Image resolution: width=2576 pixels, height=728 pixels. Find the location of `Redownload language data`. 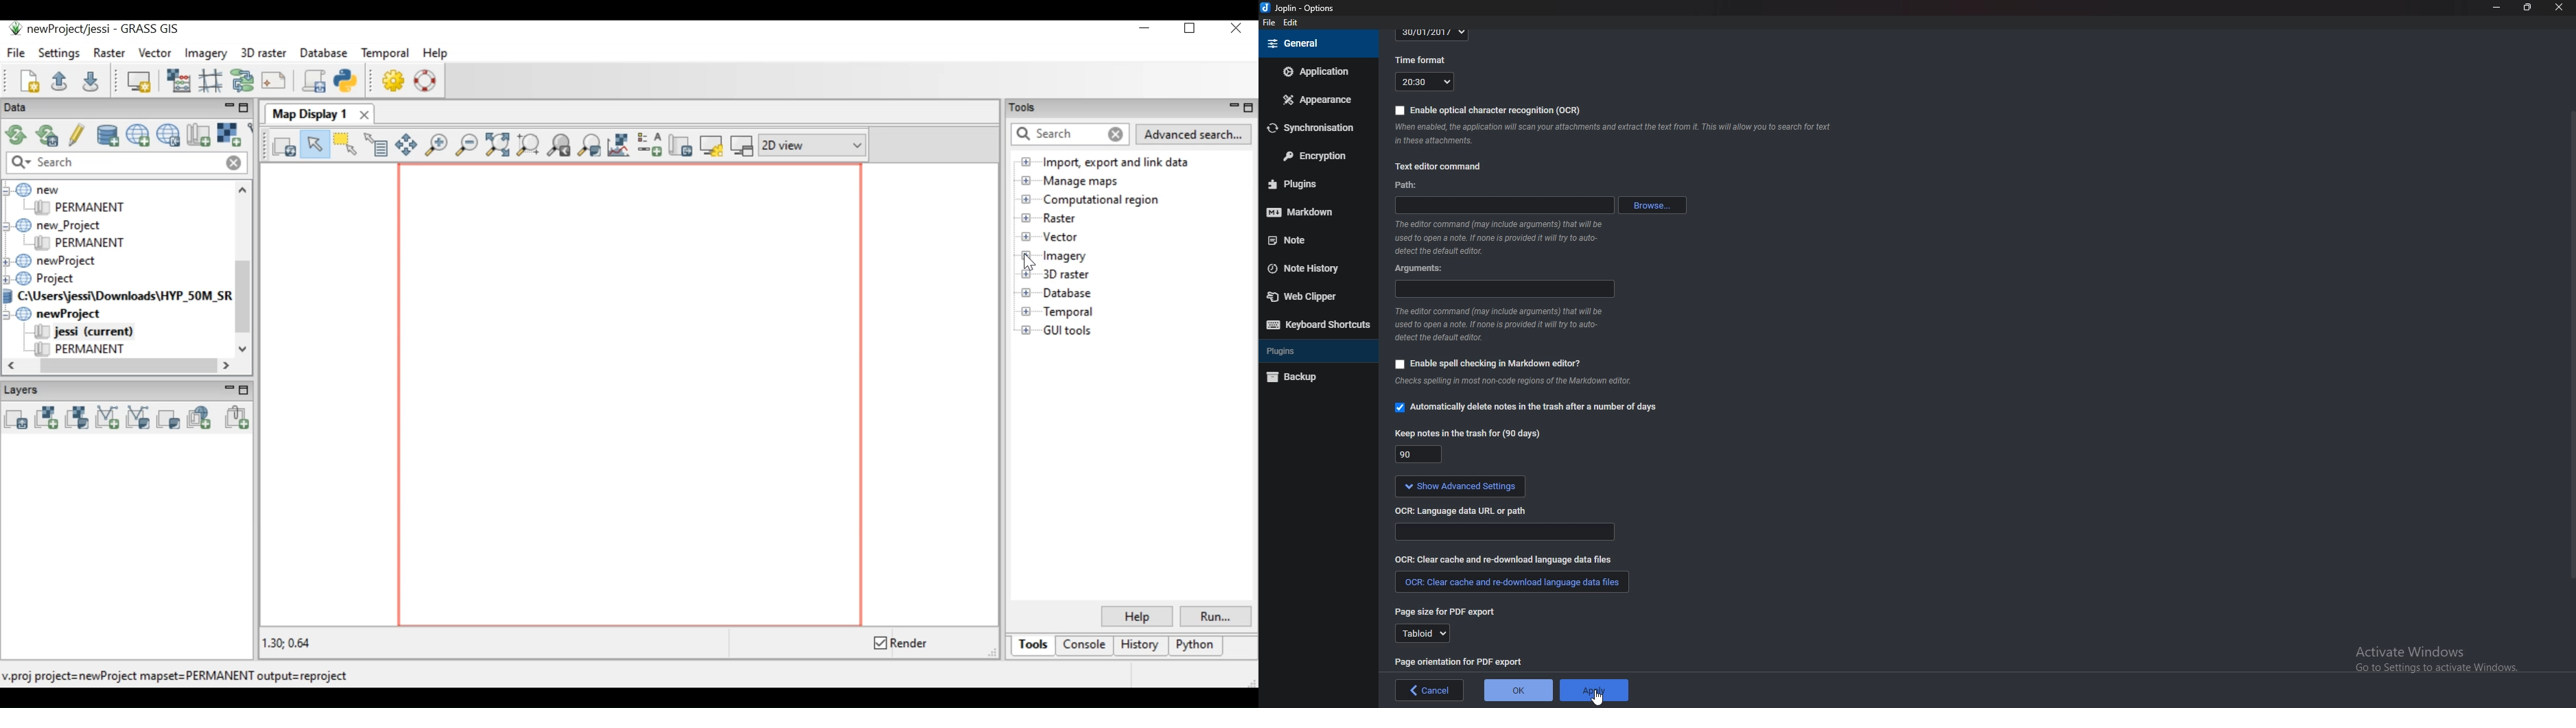

Redownload language data is located at coordinates (1512, 582).